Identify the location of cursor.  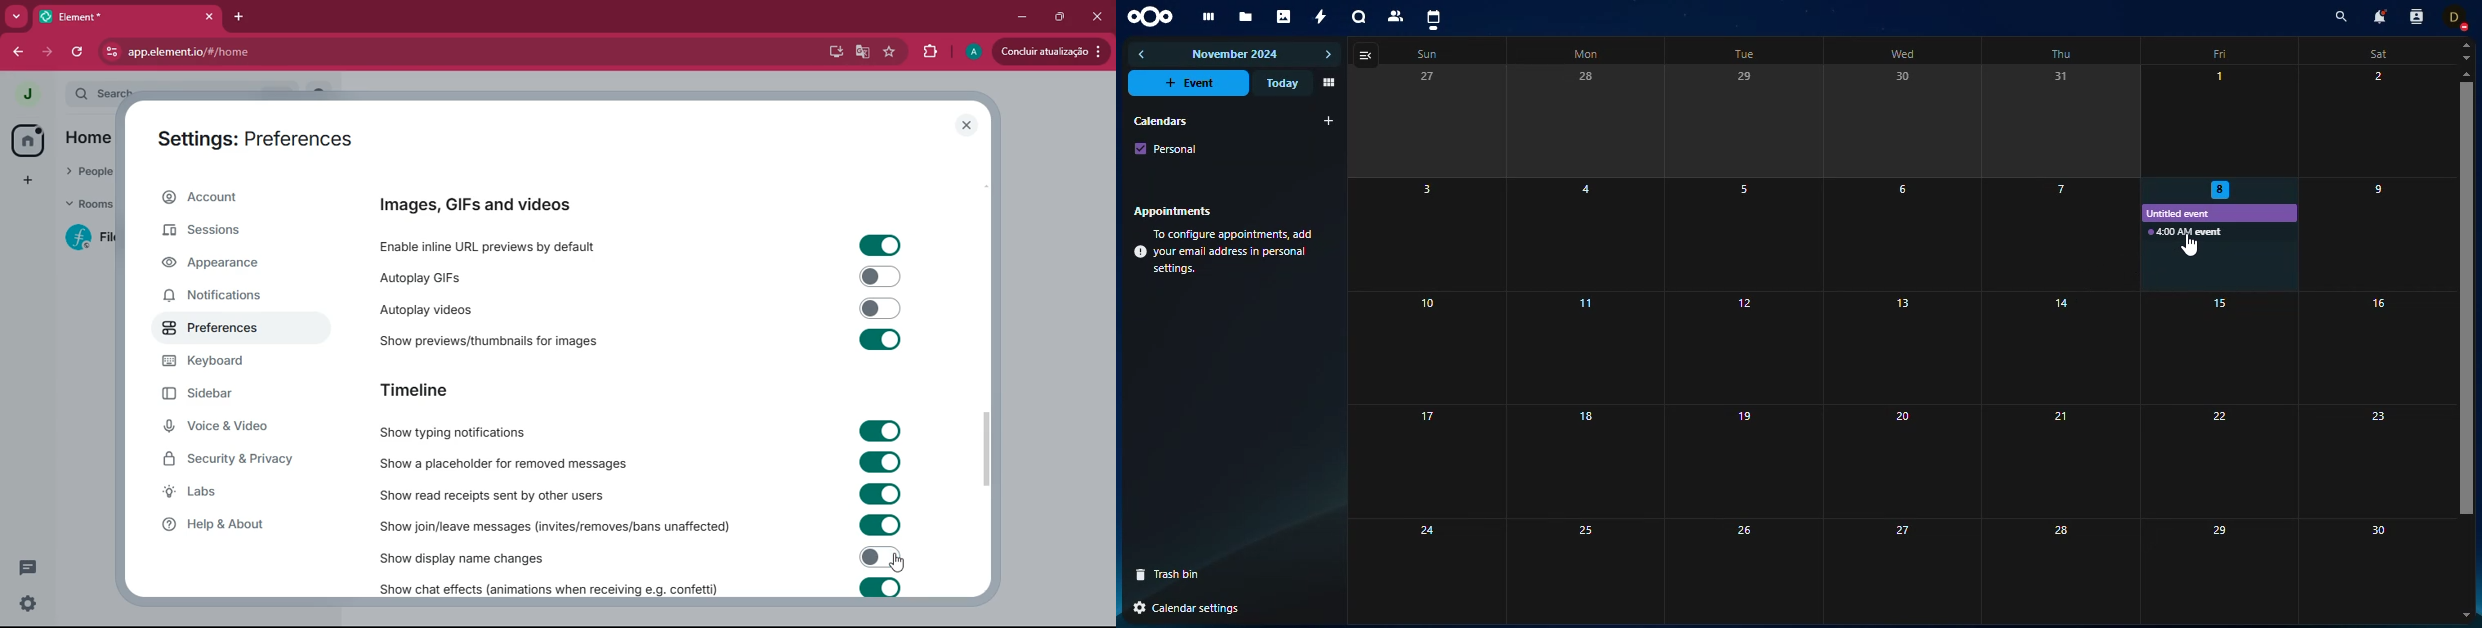
(896, 563).